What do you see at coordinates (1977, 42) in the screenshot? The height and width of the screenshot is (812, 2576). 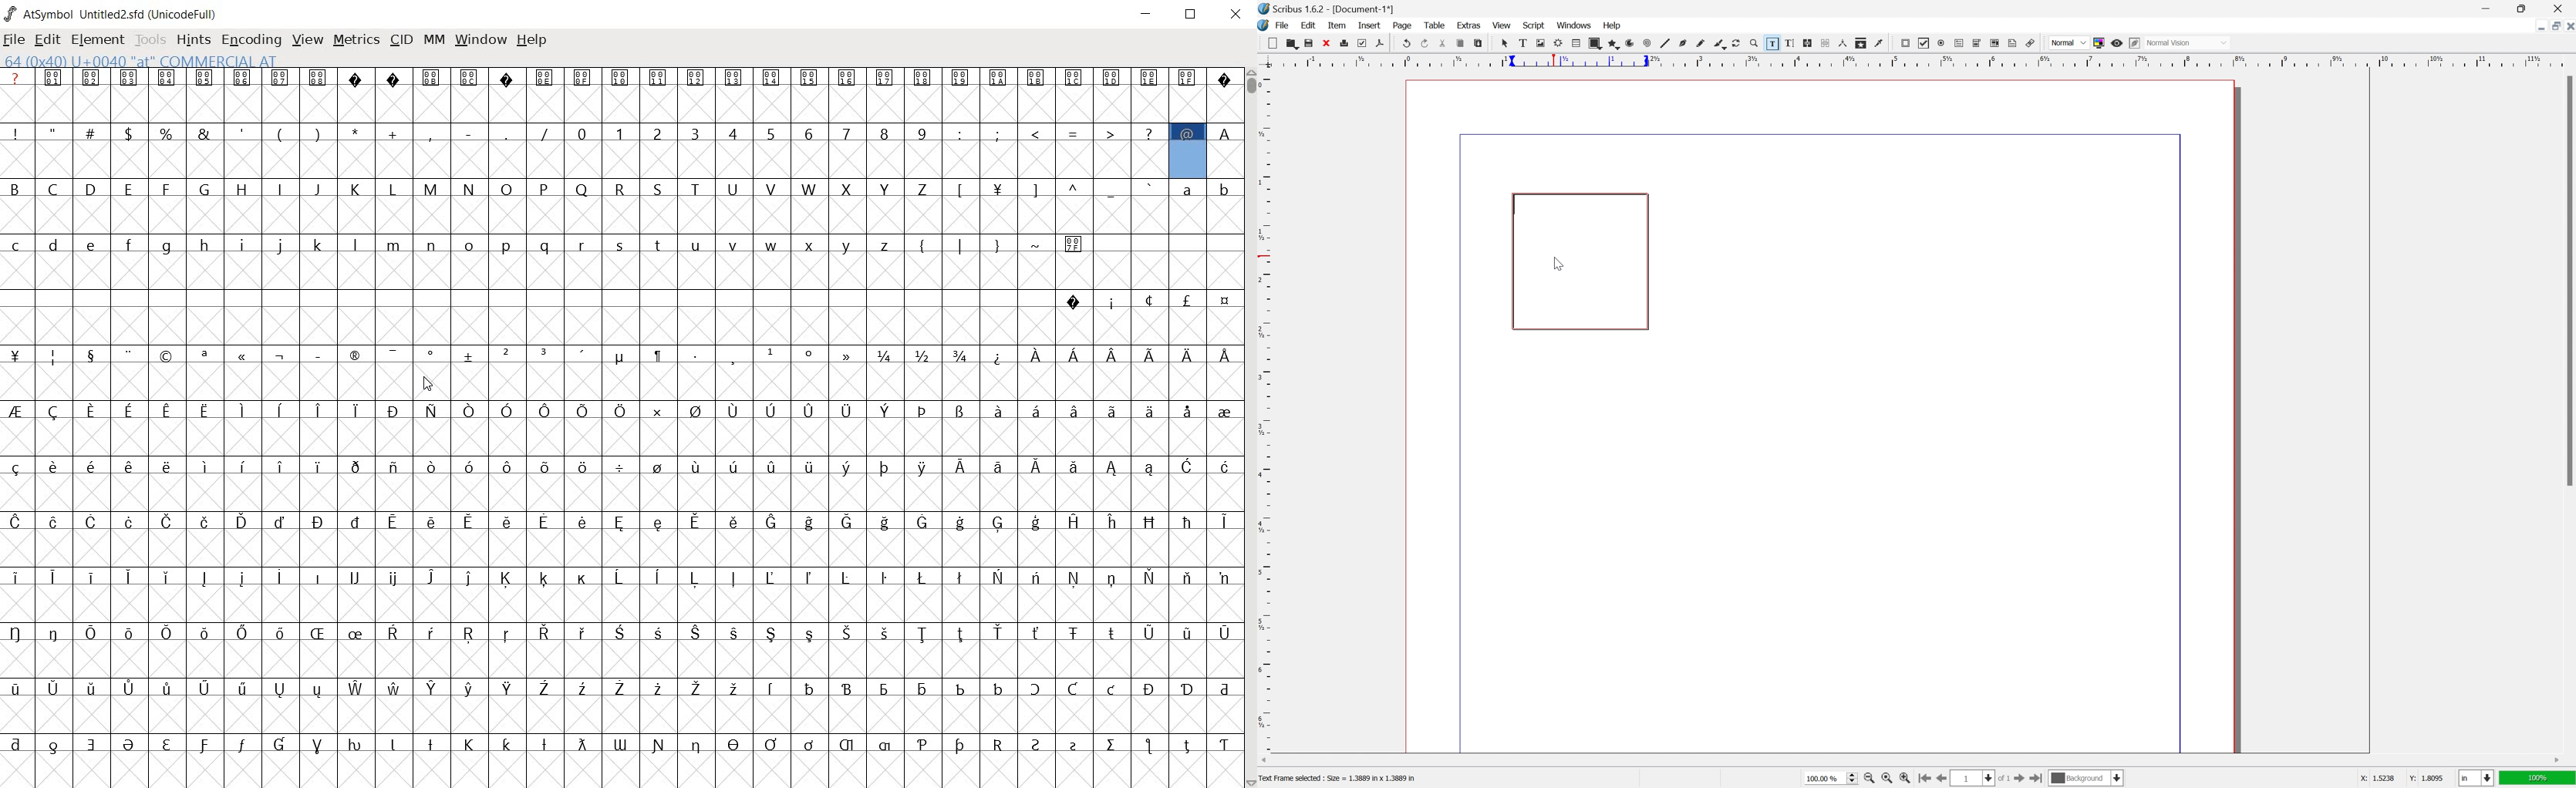 I see `pdf combo box` at bounding box center [1977, 42].